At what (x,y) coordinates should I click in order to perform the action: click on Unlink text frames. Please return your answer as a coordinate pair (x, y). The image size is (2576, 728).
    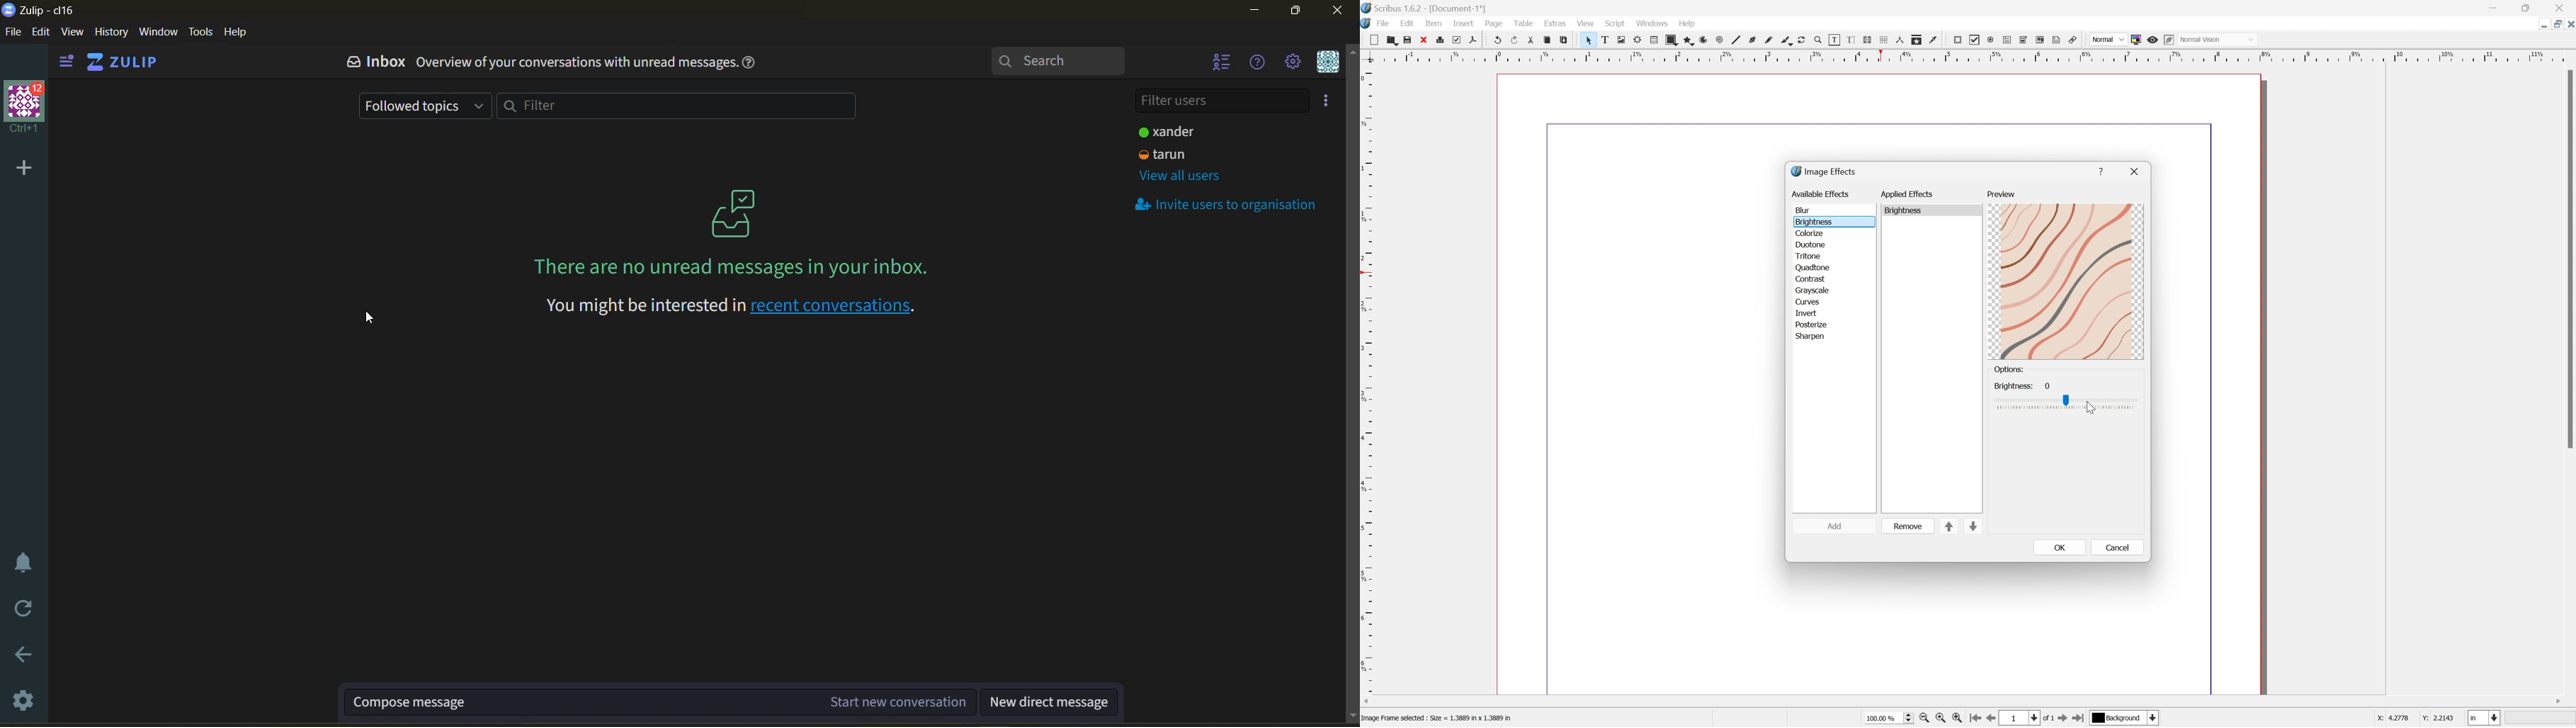
    Looking at the image, I should click on (1885, 39).